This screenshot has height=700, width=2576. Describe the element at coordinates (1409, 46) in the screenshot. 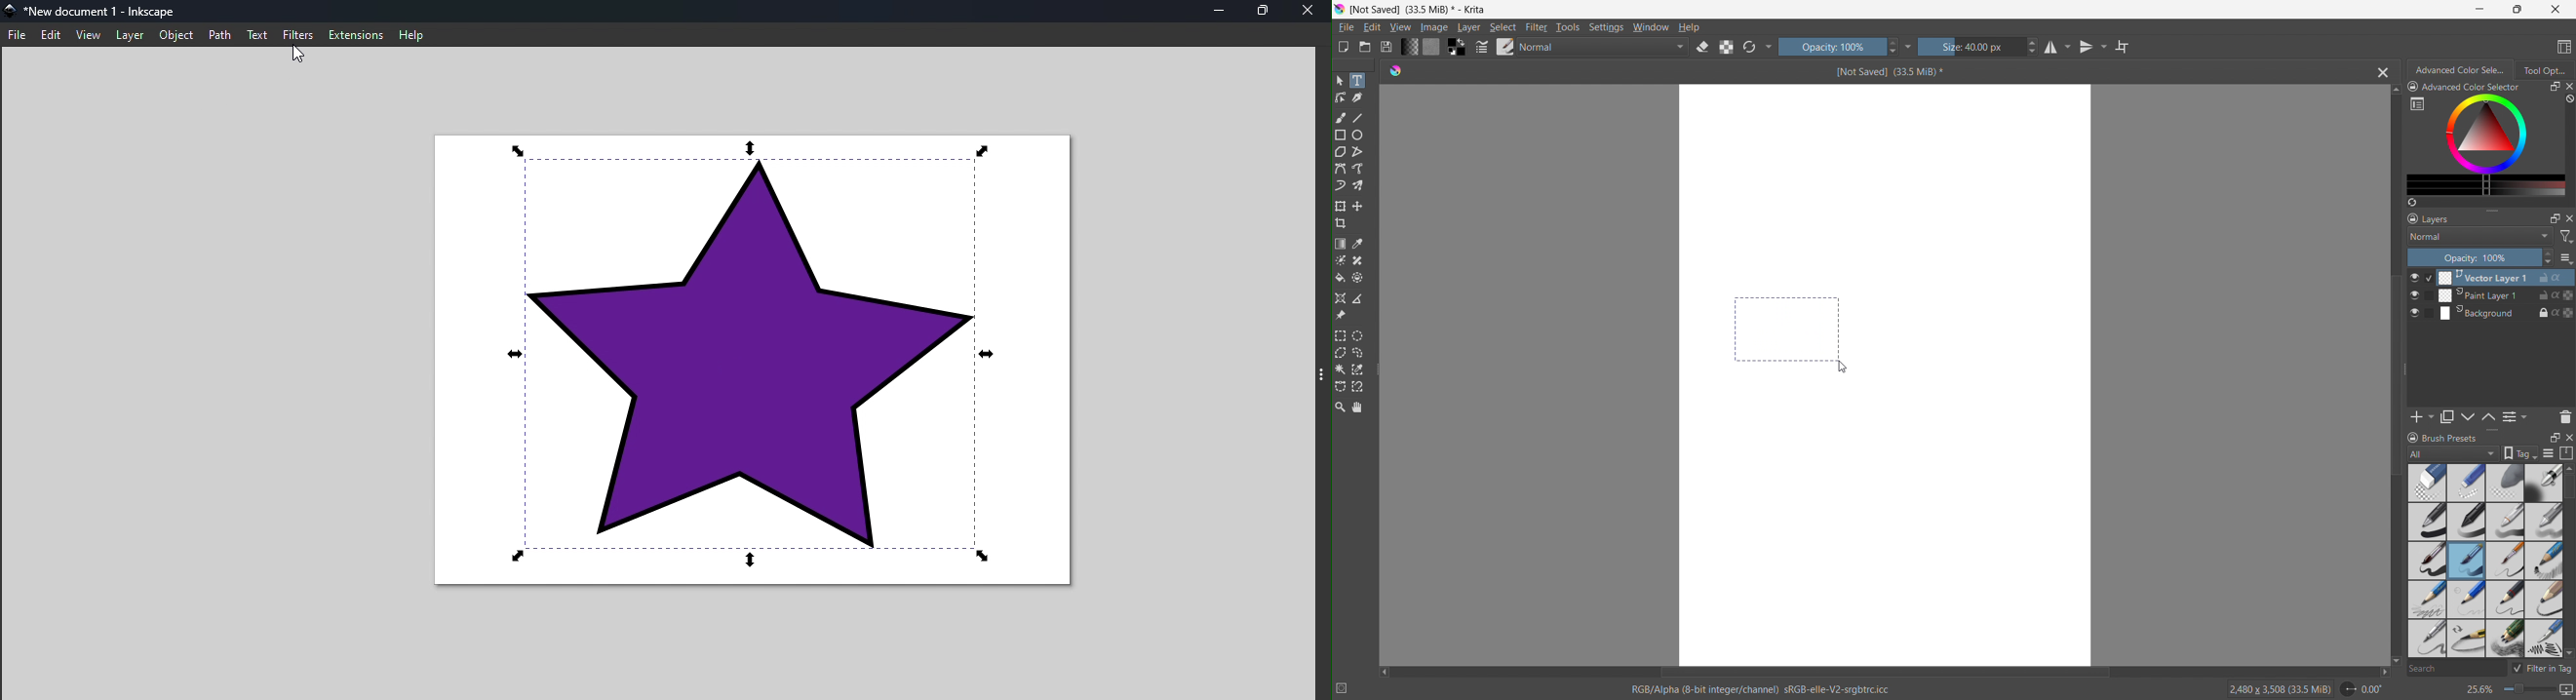

I see `fill gradients` at that location.